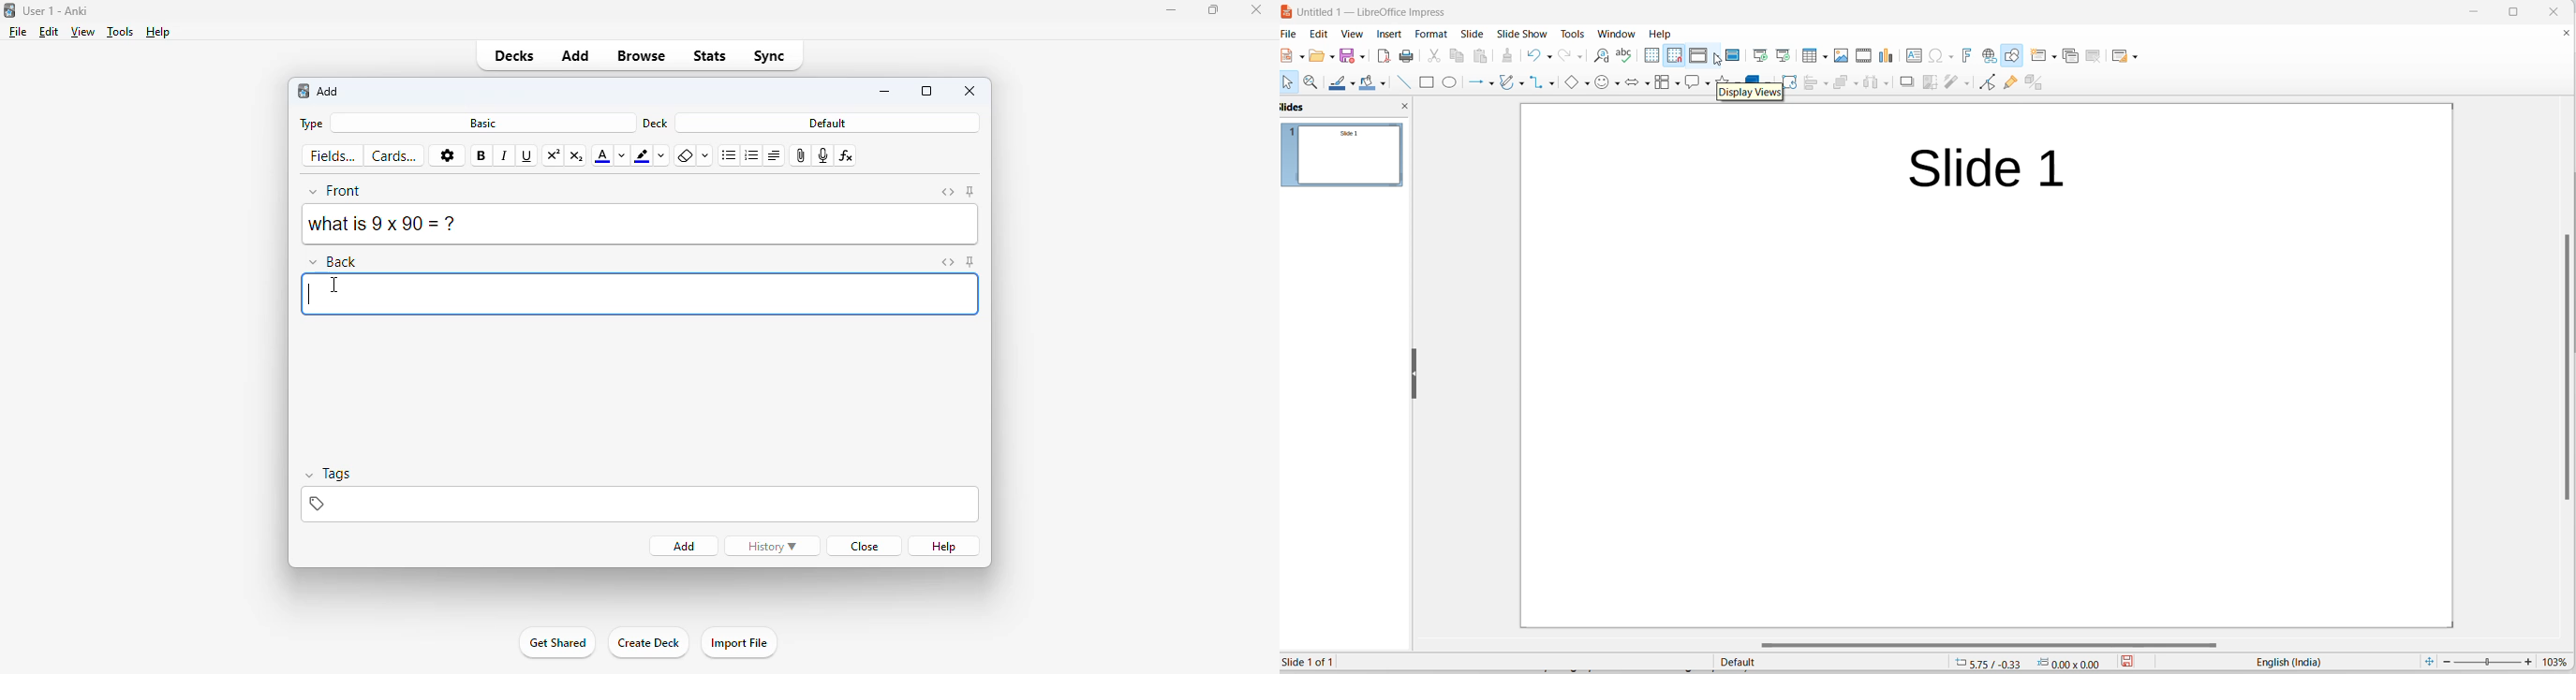 The width and height of the screenshot is (2576, 700). I want to click on type, so click(309, 124).